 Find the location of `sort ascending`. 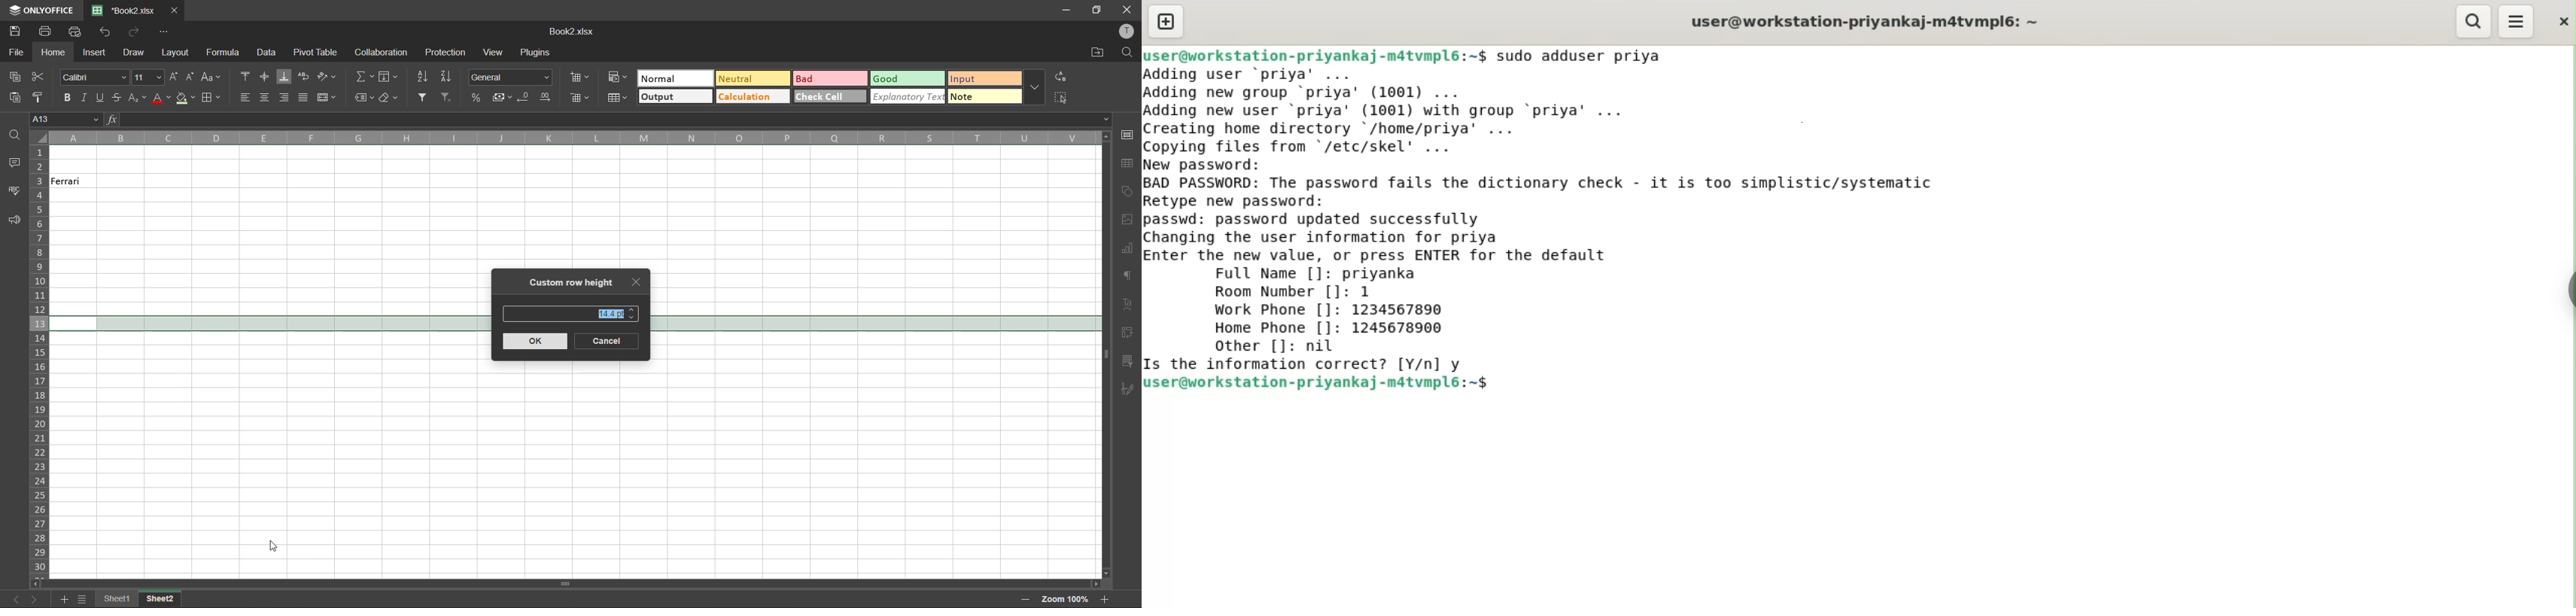

sort ascending is located at coordinates (428, 77).